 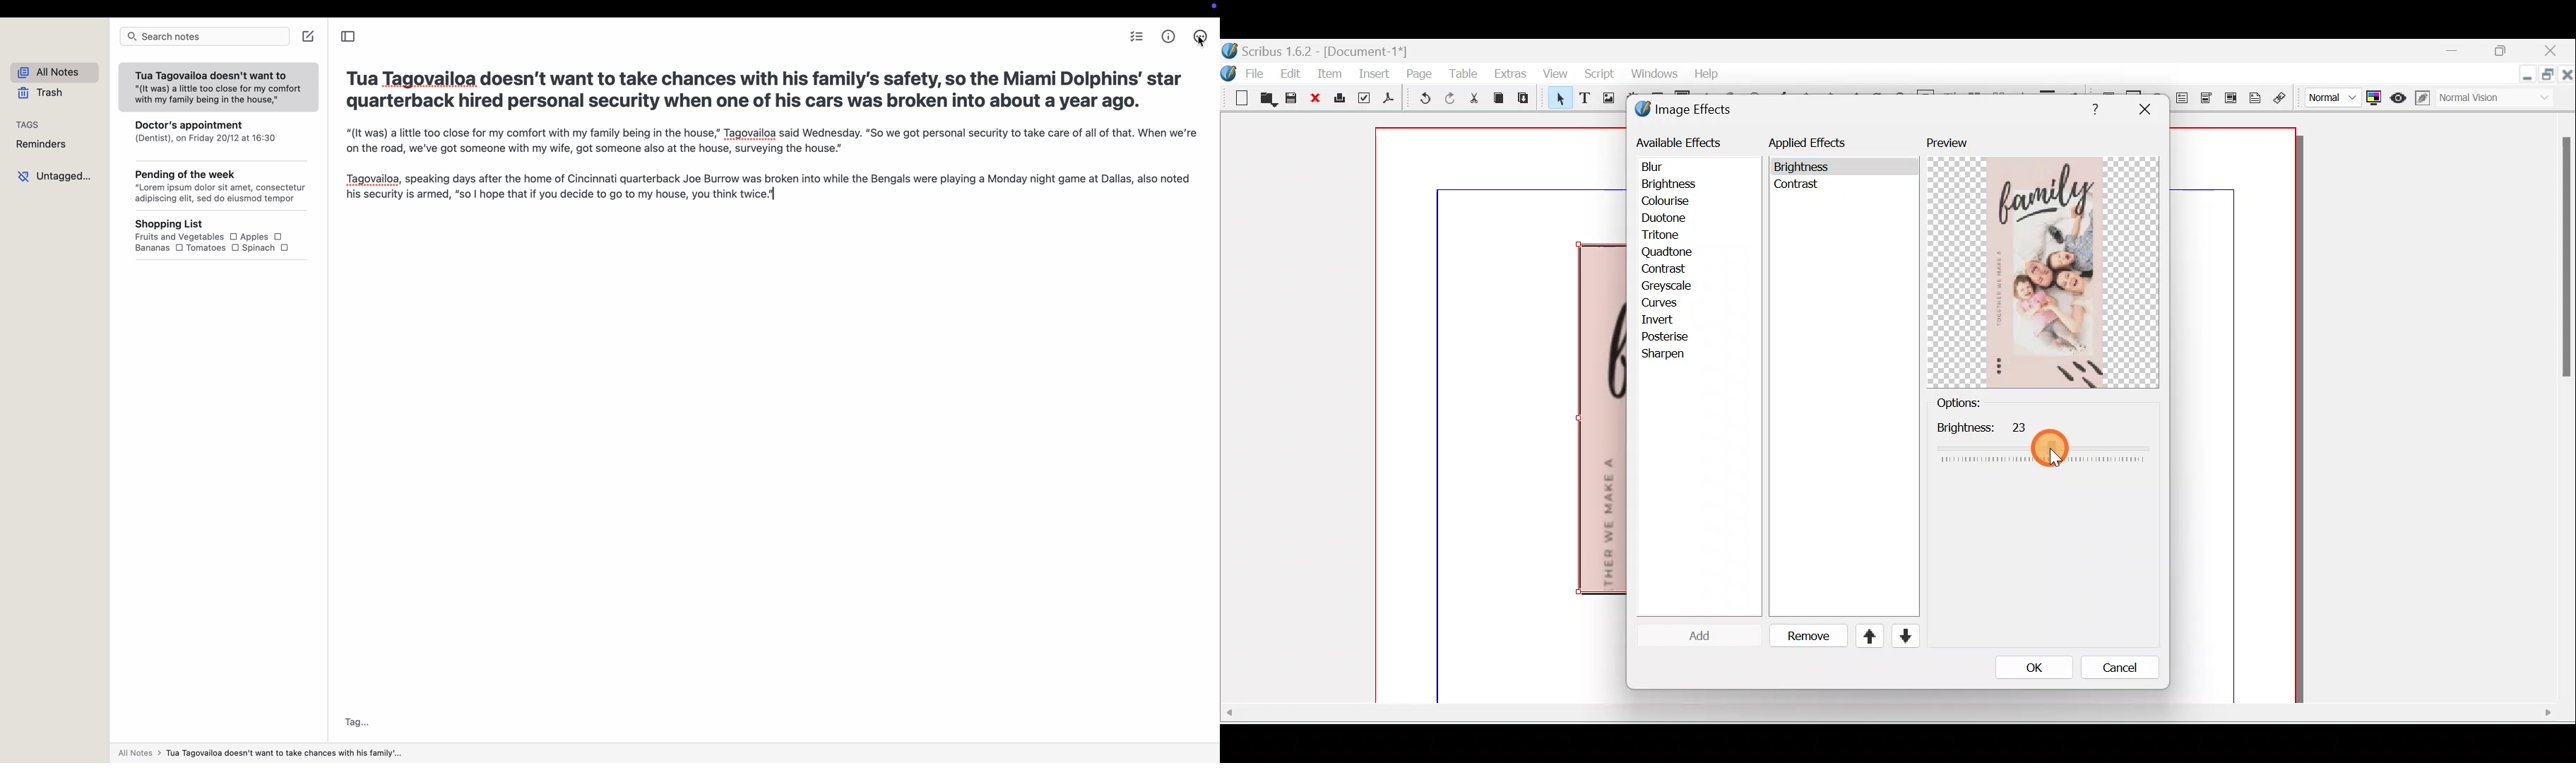 What do you see at coordinates (1502, 416) in the screenshot?
I see `Canvas` at bounding box center [1502, 416].